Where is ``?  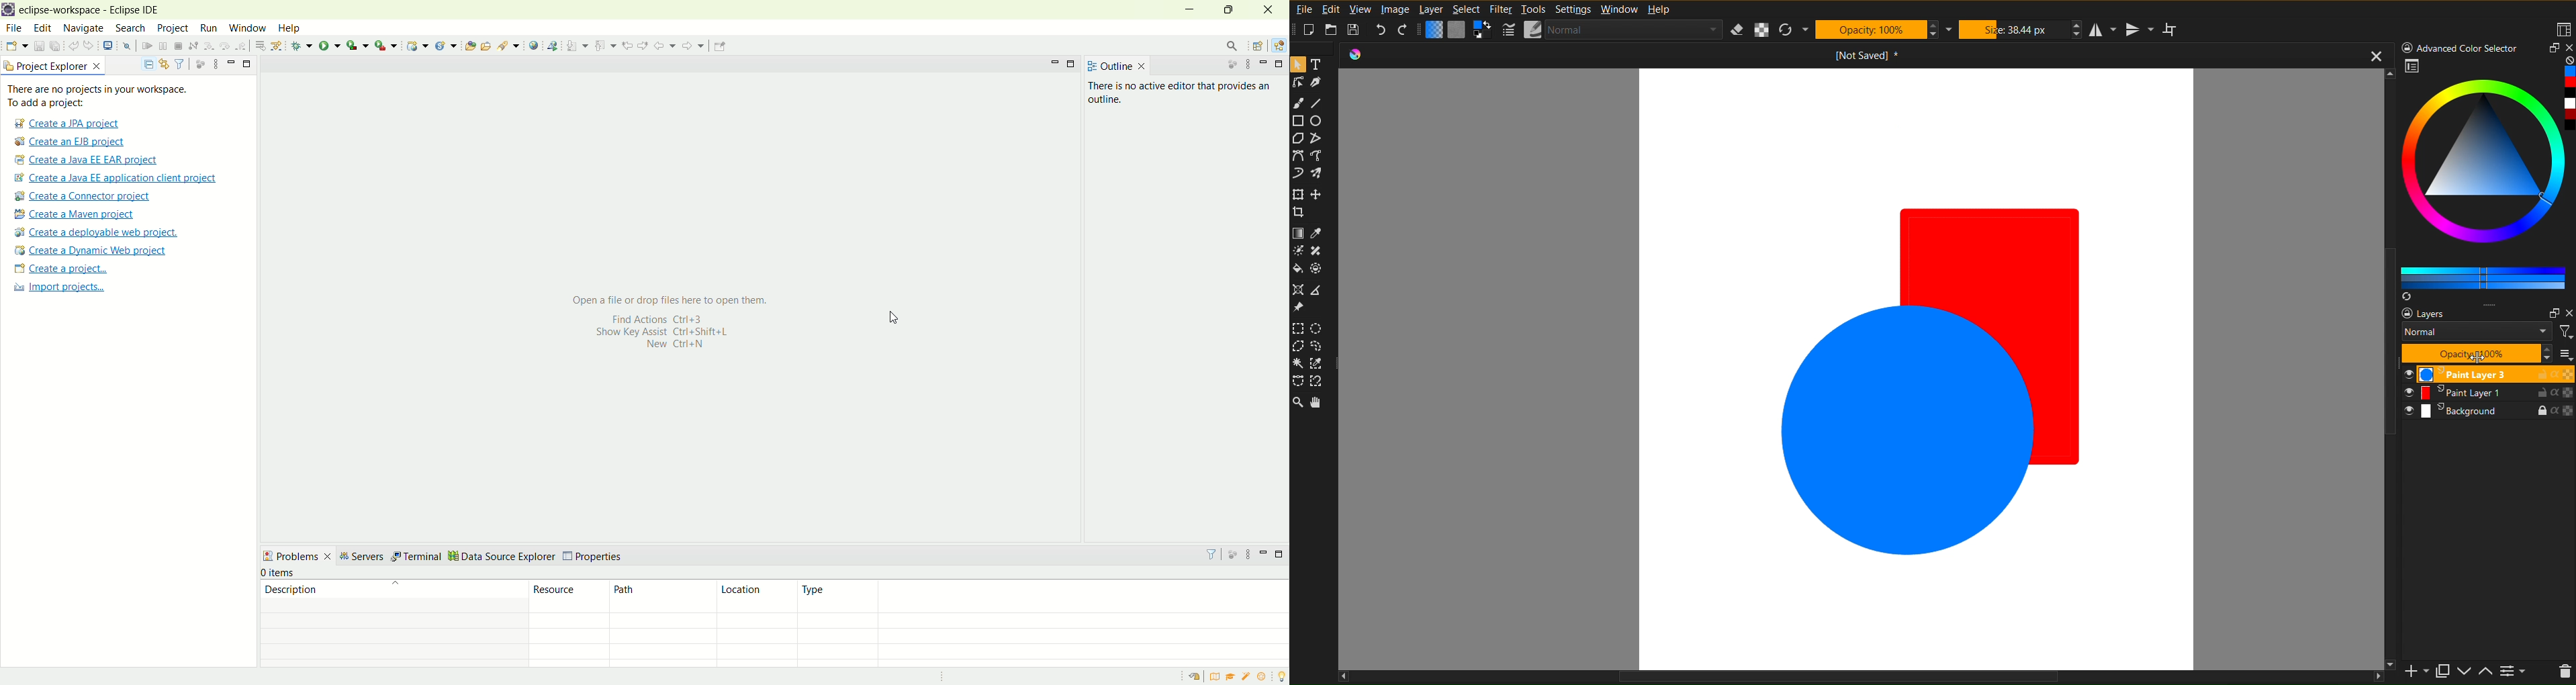
 is located at coordinates (1298, 29).